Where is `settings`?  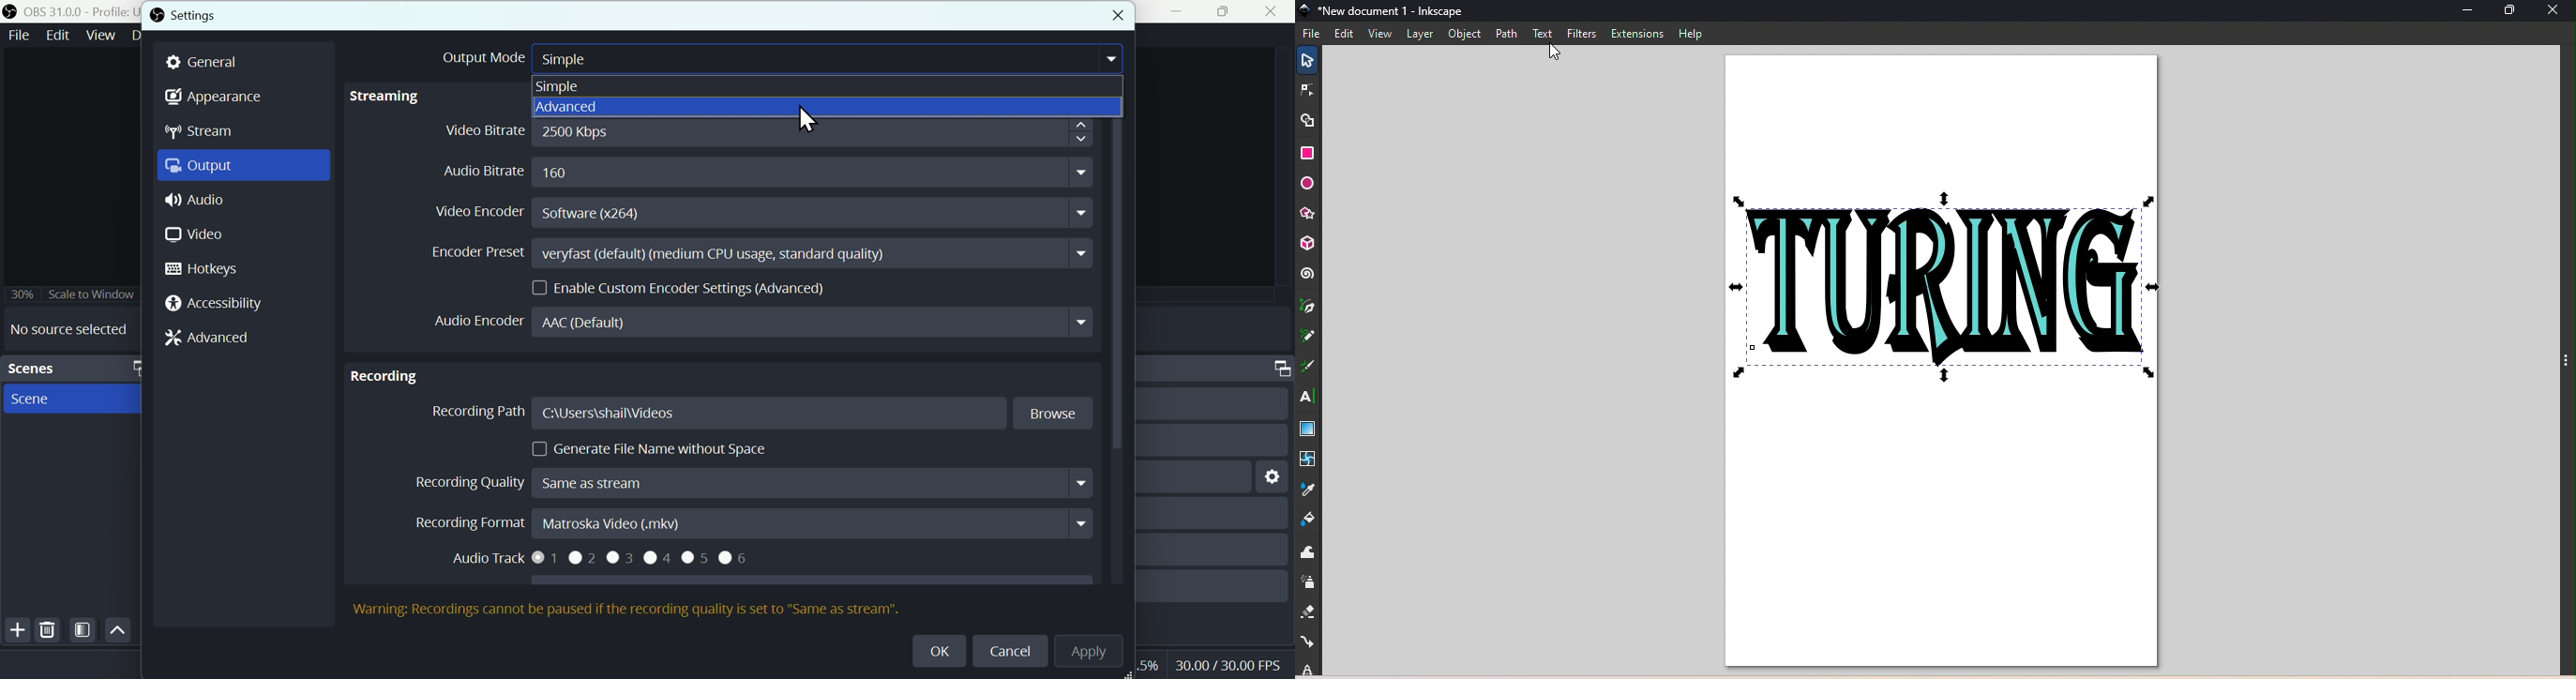 settings is located at coordinates (182, 18).